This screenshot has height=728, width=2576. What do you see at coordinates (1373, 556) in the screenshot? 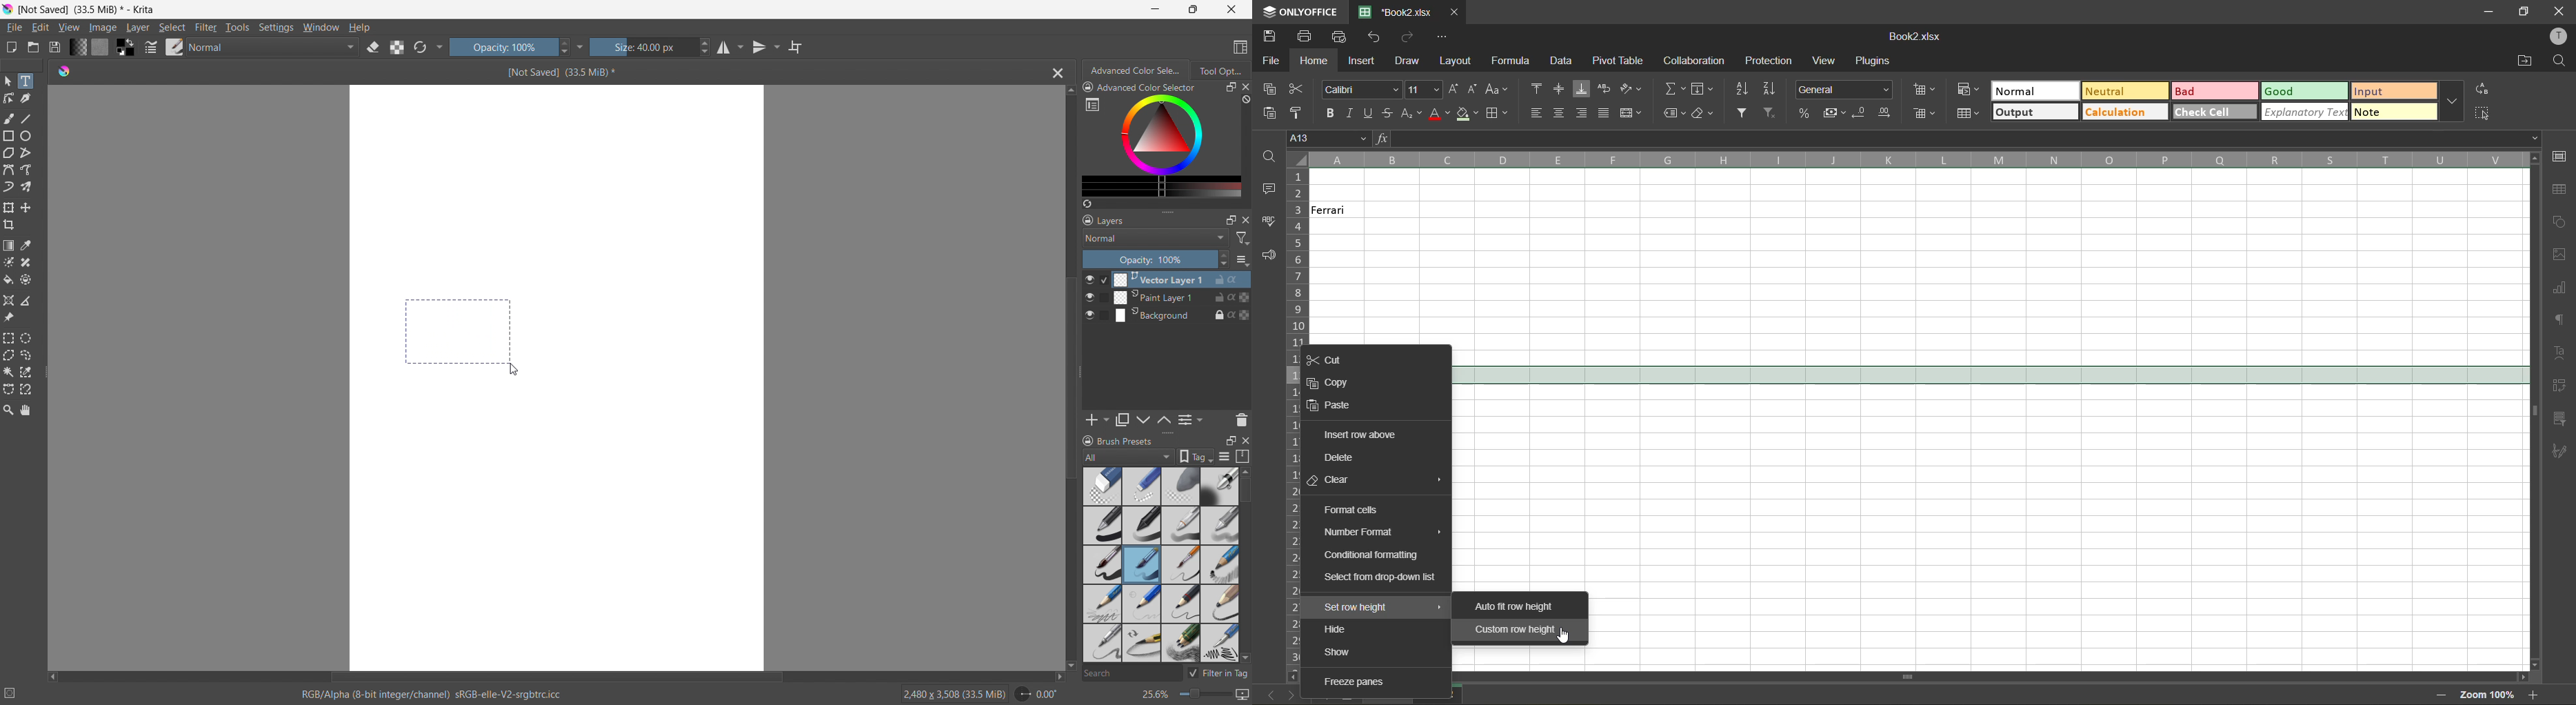
I see `conditional formatting` at bounding box center [1373, 556].